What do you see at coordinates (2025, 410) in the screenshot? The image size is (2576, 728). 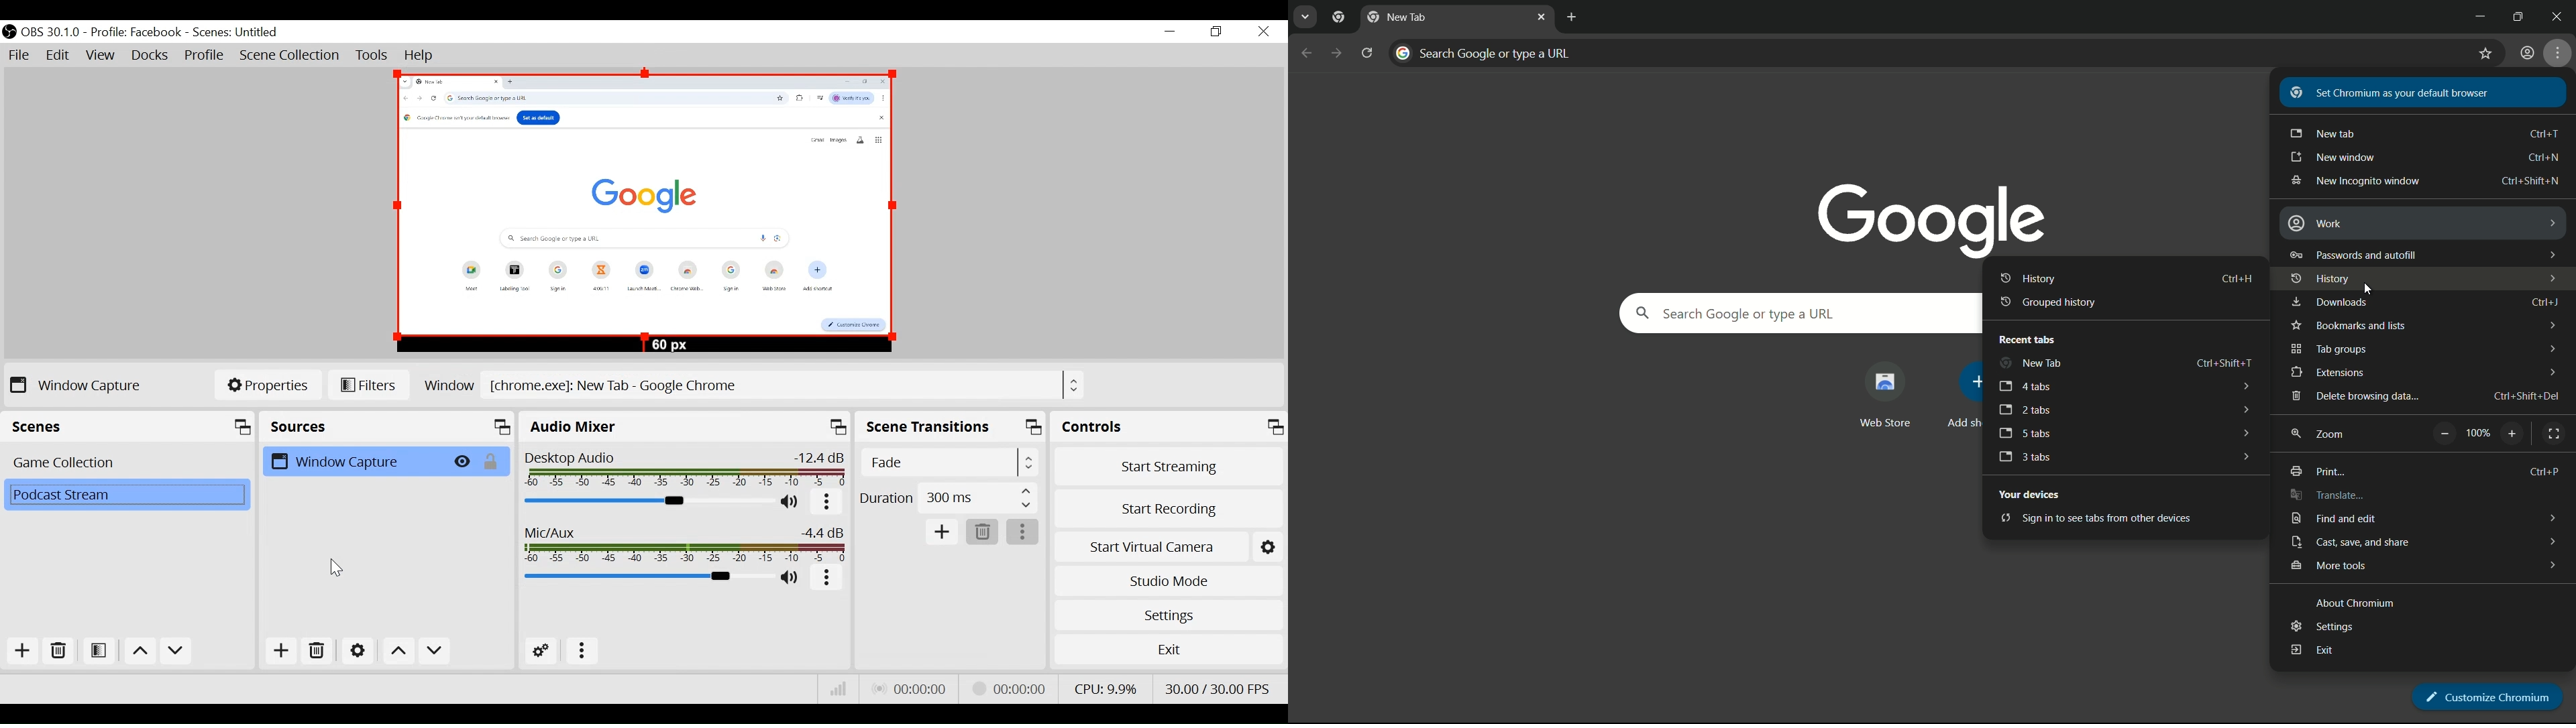 I see `2 tabs` at bounding box center [2025, 410].